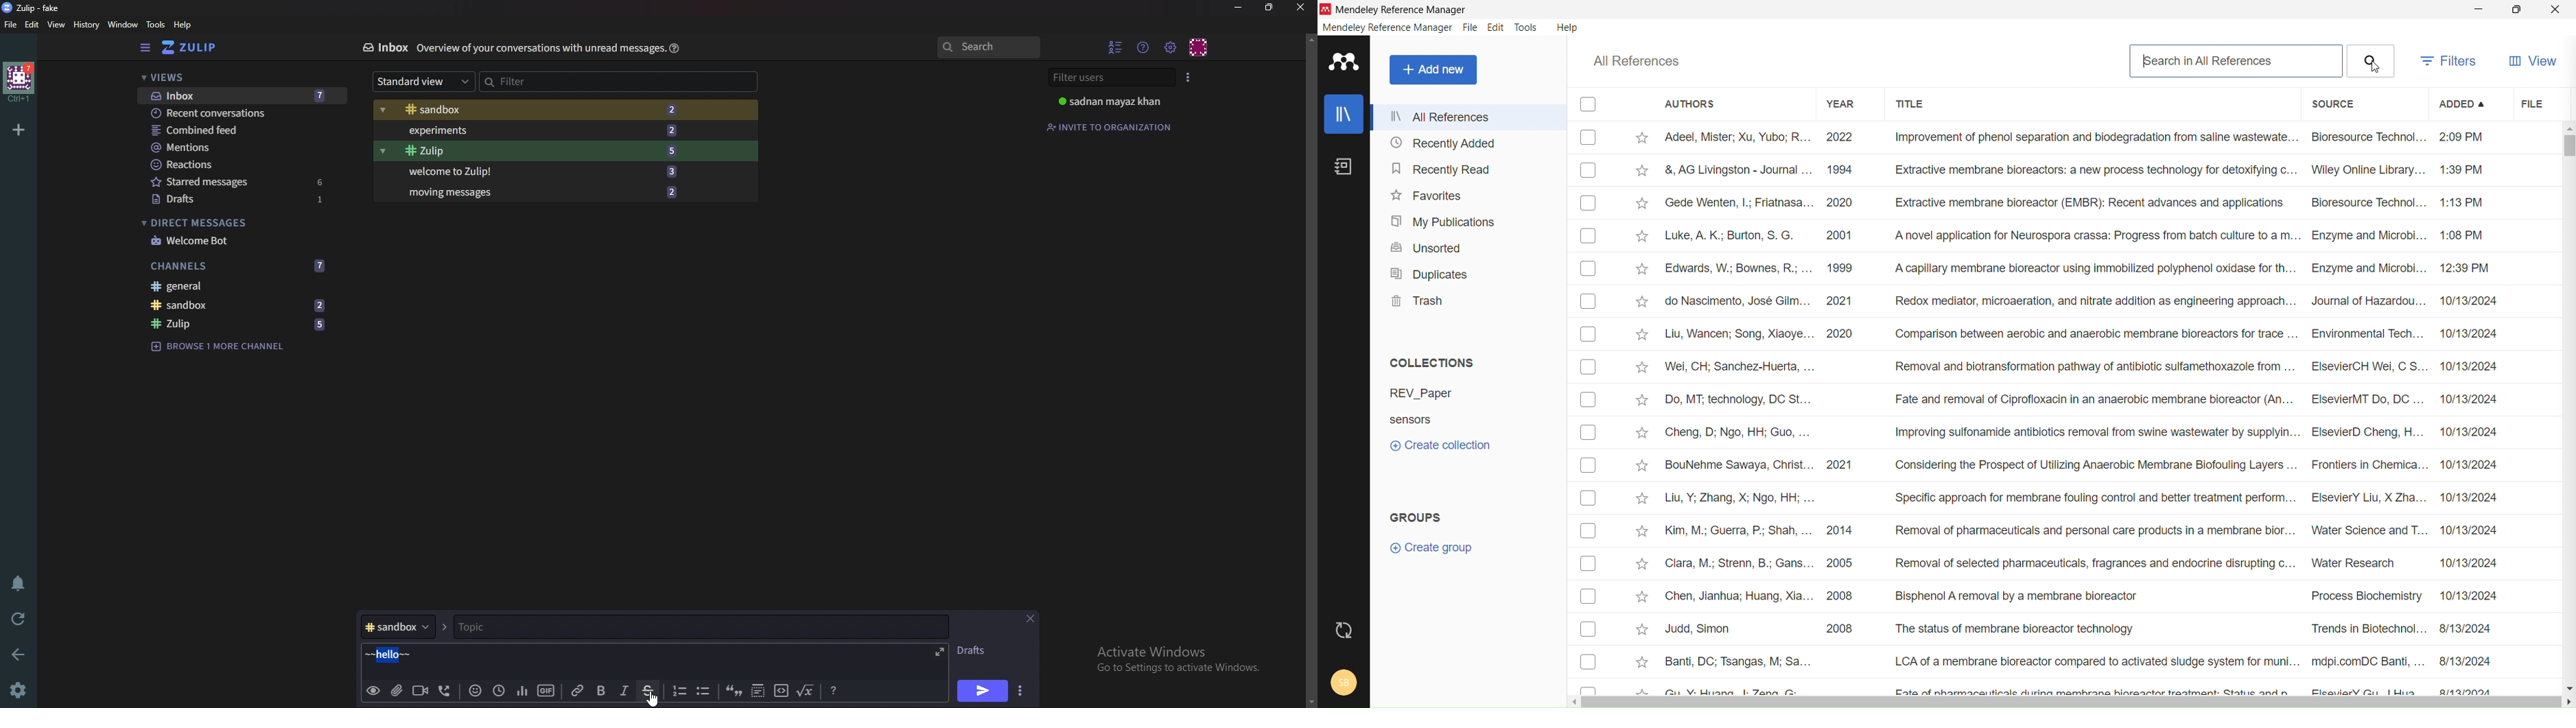 The height and width of the screenshot is (728, 2576). What do you see at coordinates (36, 8) in the screenshot?
I see `zulip-fake` at bounding box center [36, 8].